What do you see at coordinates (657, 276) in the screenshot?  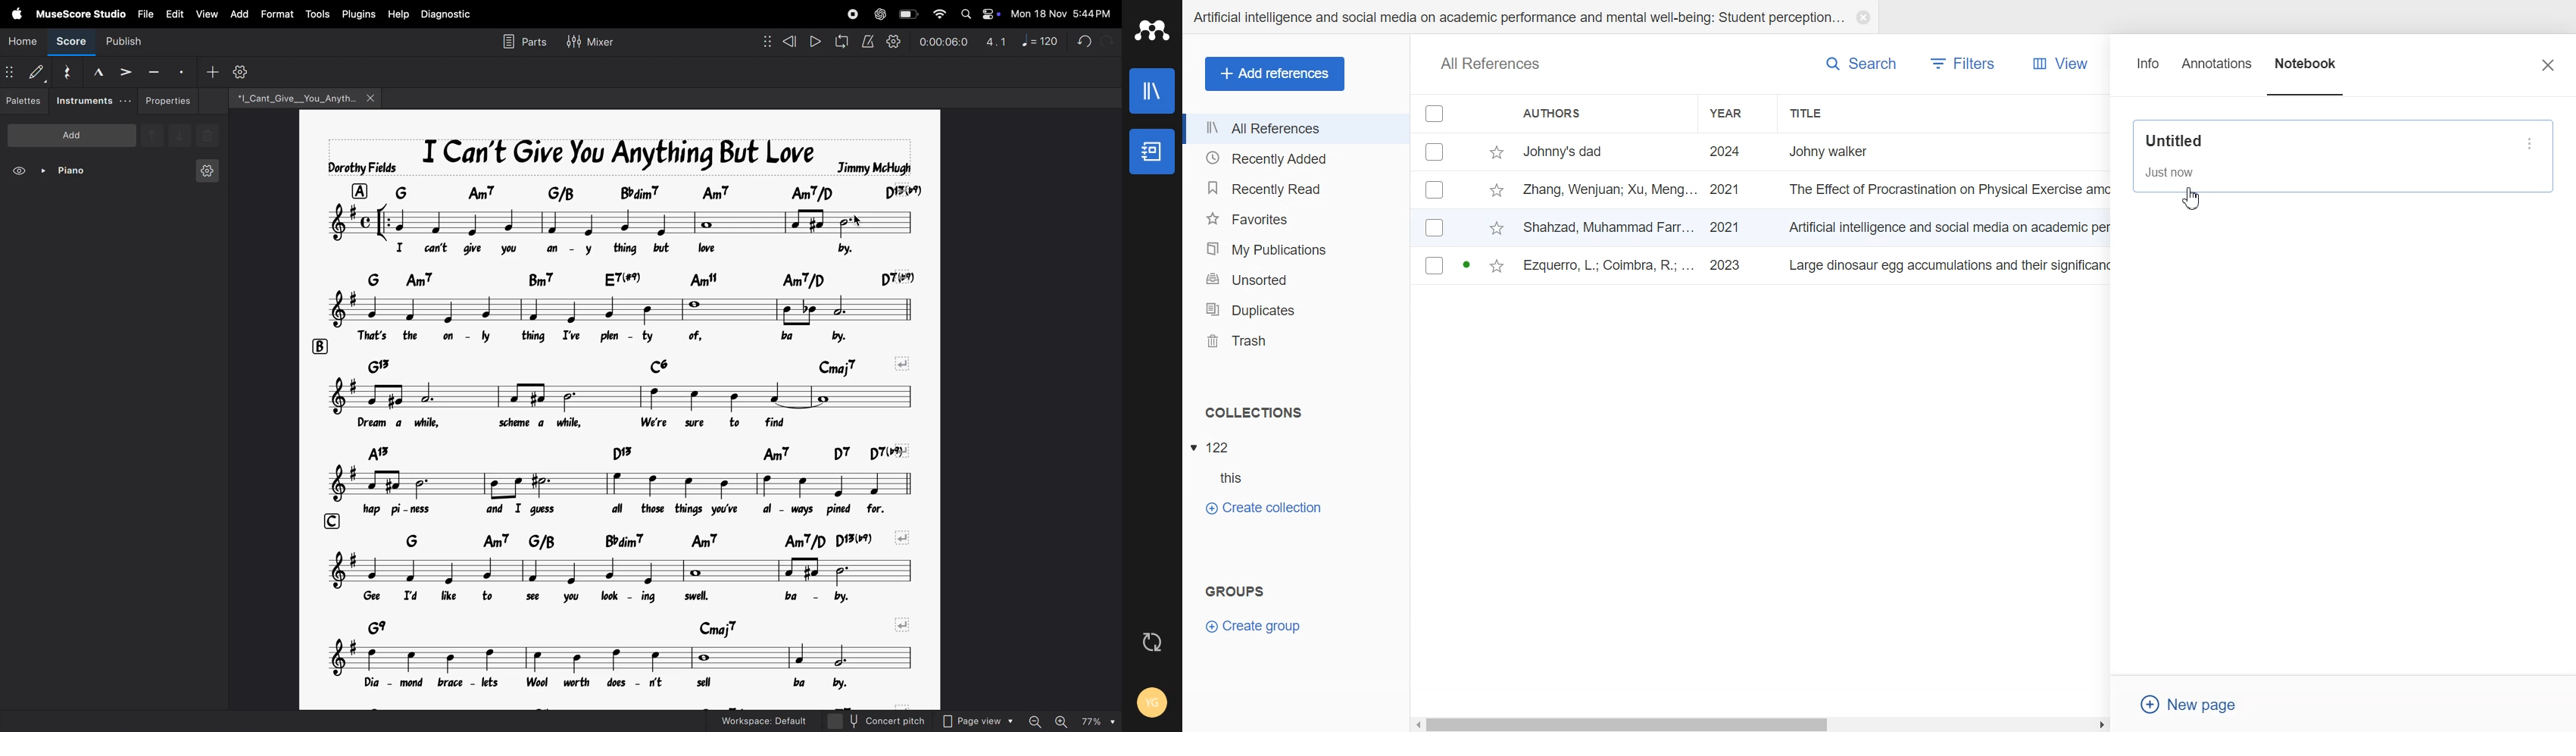 I see `chord symbol` at bounding box center [657, 276].